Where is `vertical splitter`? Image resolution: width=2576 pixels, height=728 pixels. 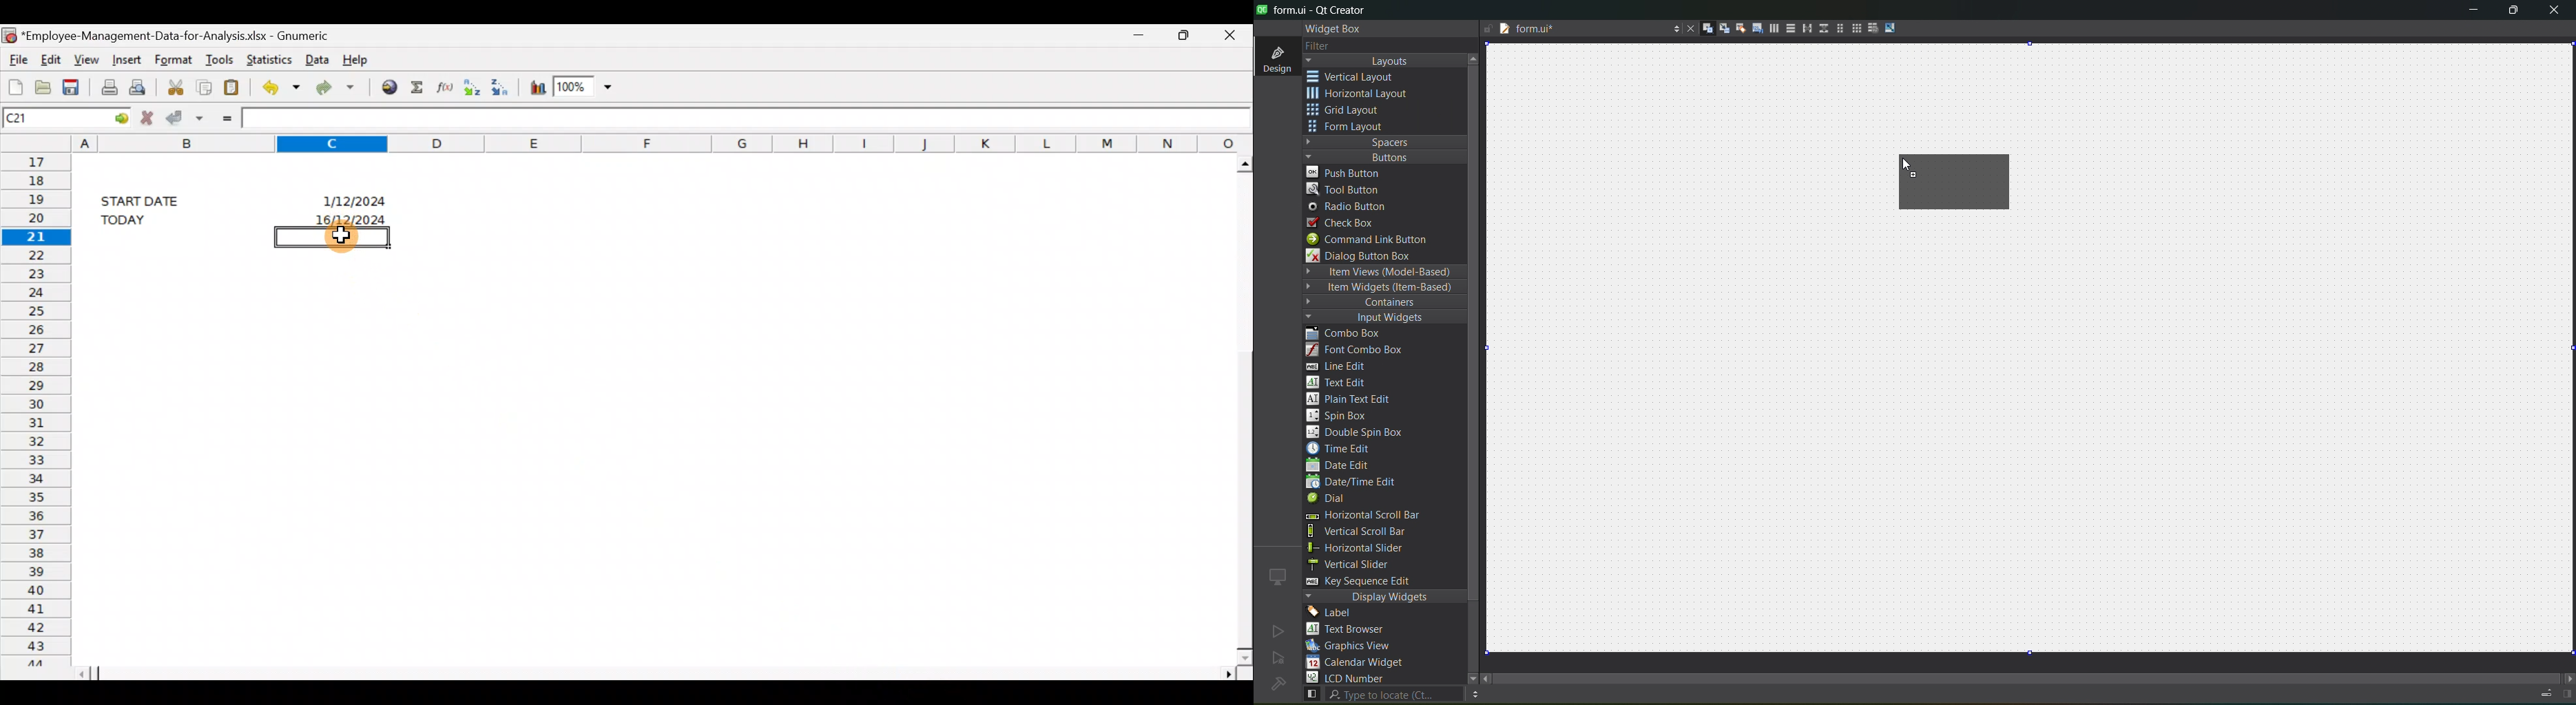 vertical splitter is located at coordinates (1822, 31).